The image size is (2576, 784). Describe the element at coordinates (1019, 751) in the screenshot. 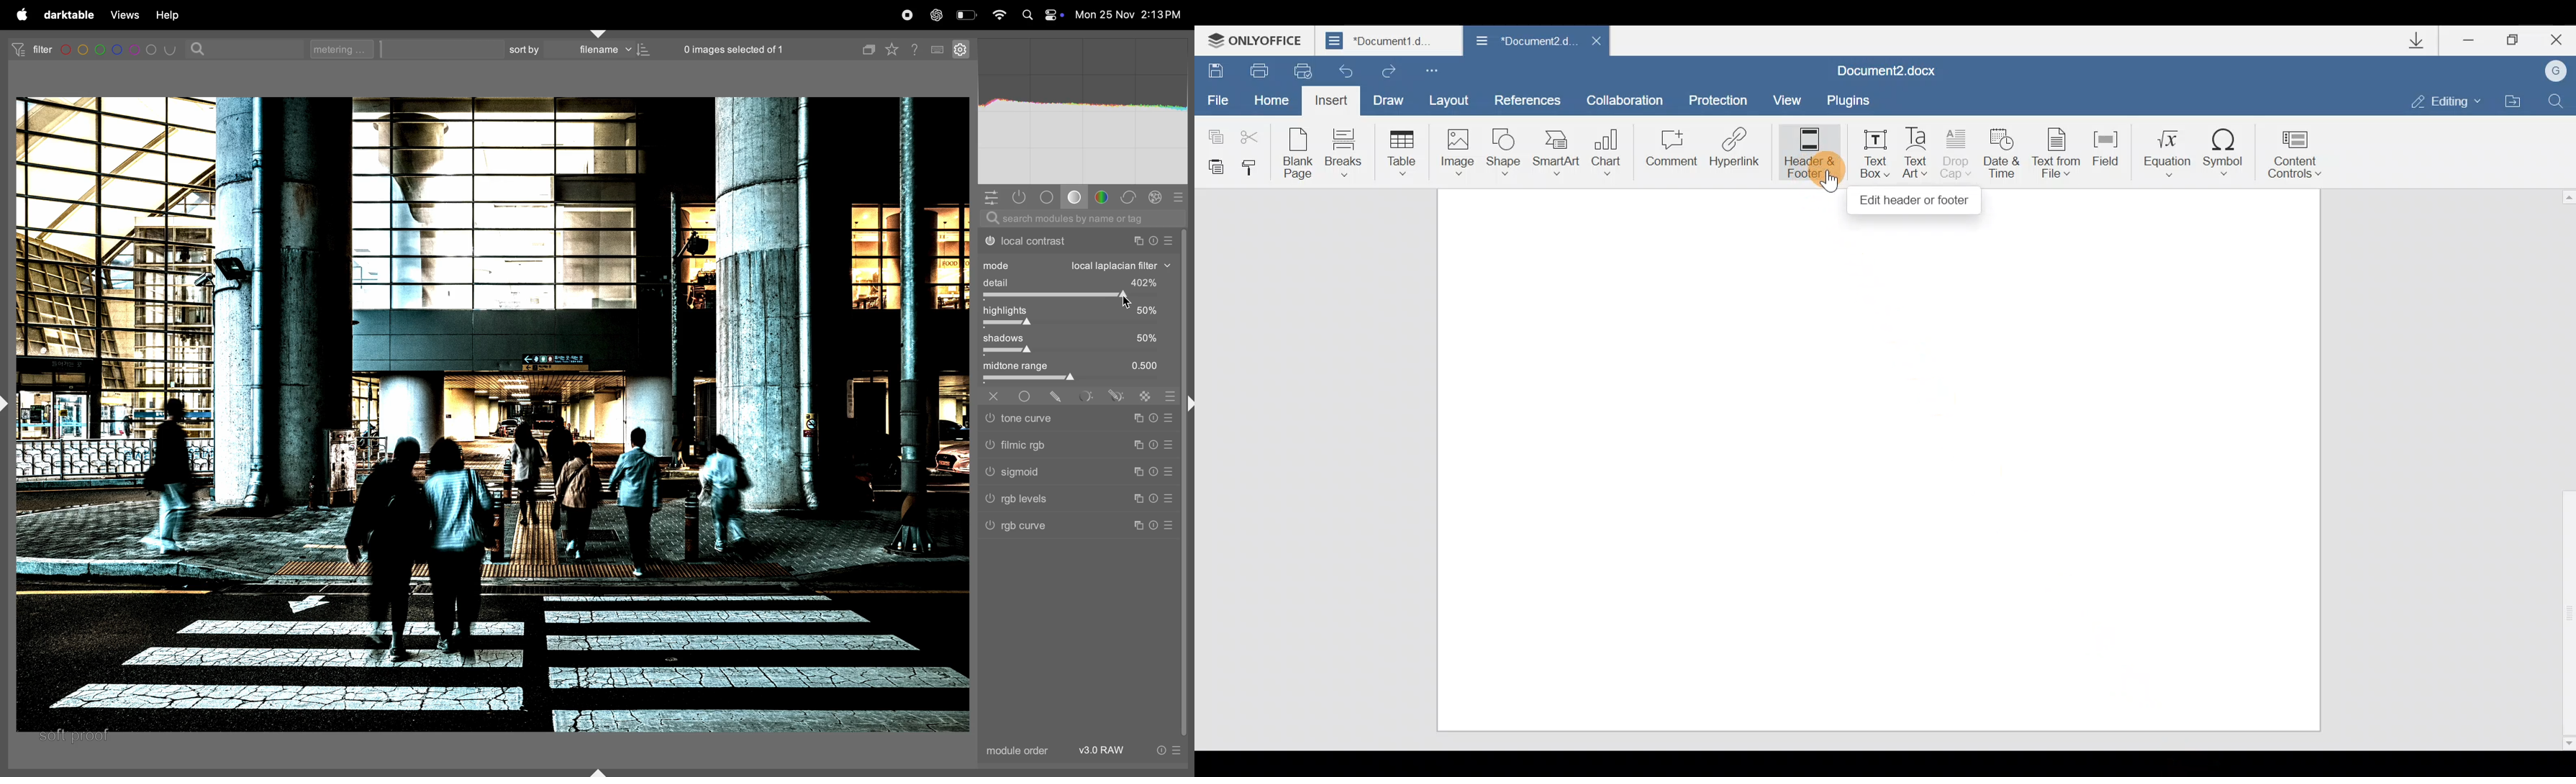

I see `module order` at that location.